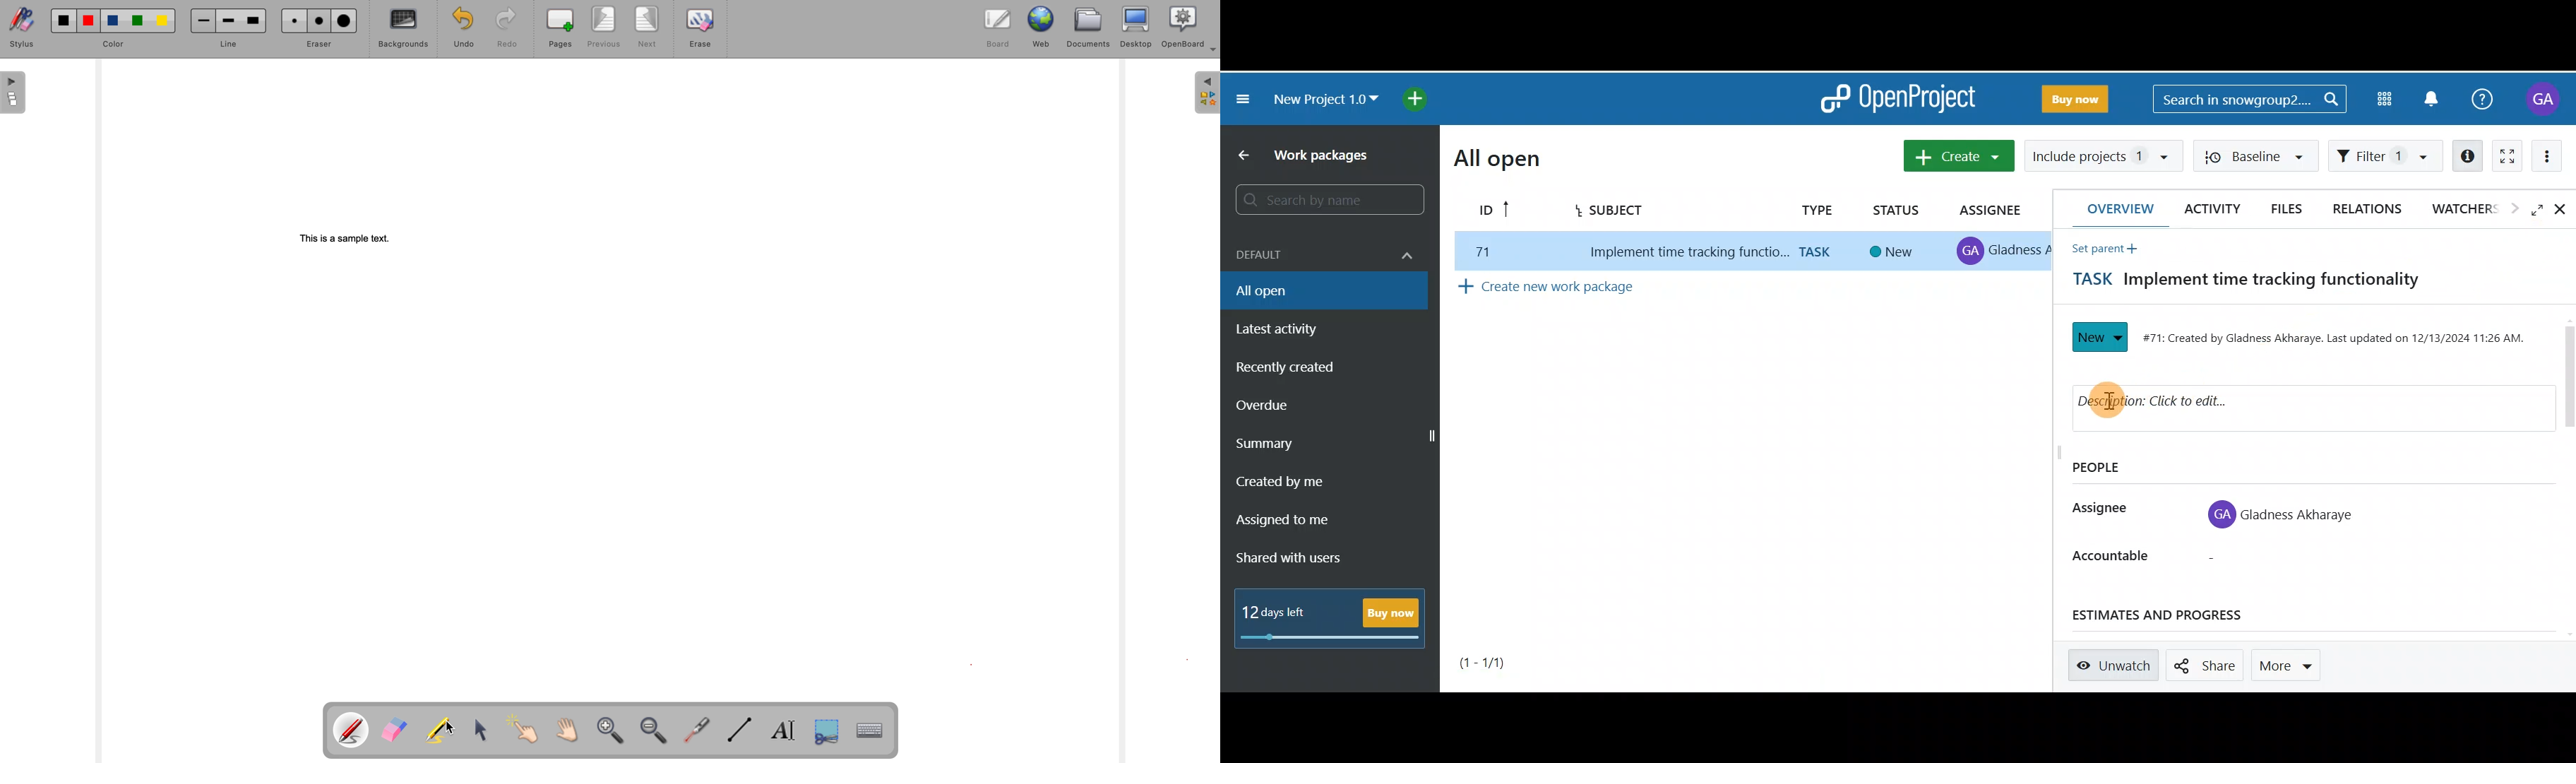 The image size is (2576, 784). I want to click on Share, so click(2206, 666).